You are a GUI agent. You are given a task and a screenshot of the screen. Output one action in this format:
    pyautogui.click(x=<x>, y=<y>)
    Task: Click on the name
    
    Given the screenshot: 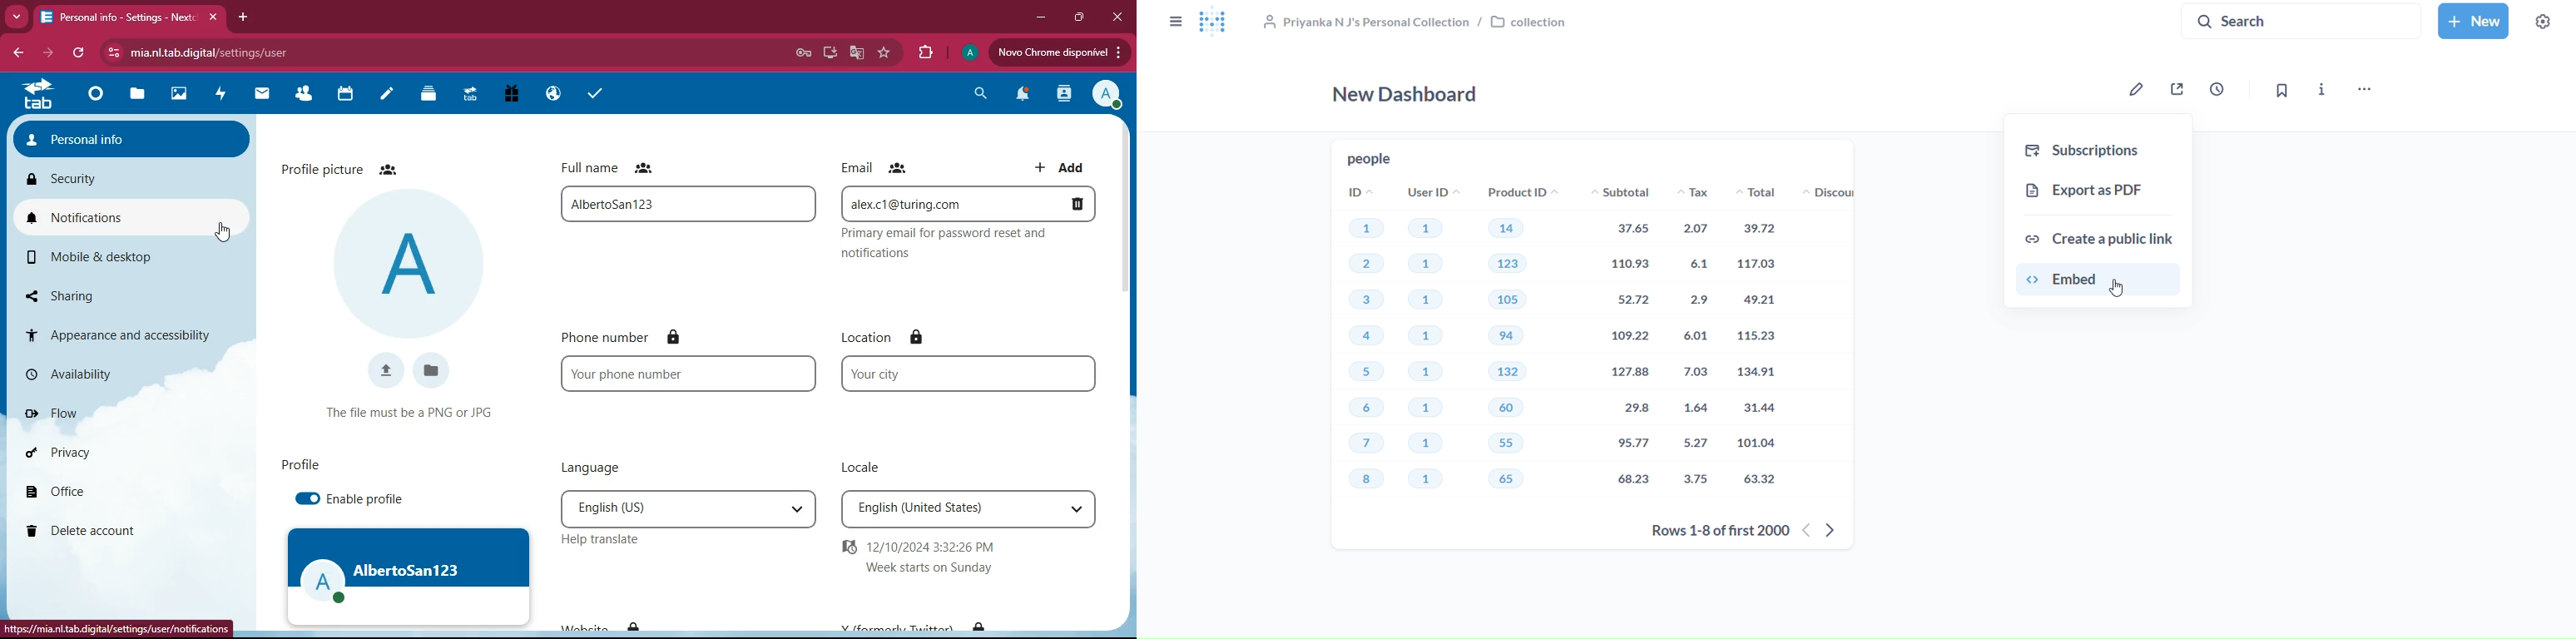 What is the action you would take?
    pyautogui.click(x=692, y=204)
    